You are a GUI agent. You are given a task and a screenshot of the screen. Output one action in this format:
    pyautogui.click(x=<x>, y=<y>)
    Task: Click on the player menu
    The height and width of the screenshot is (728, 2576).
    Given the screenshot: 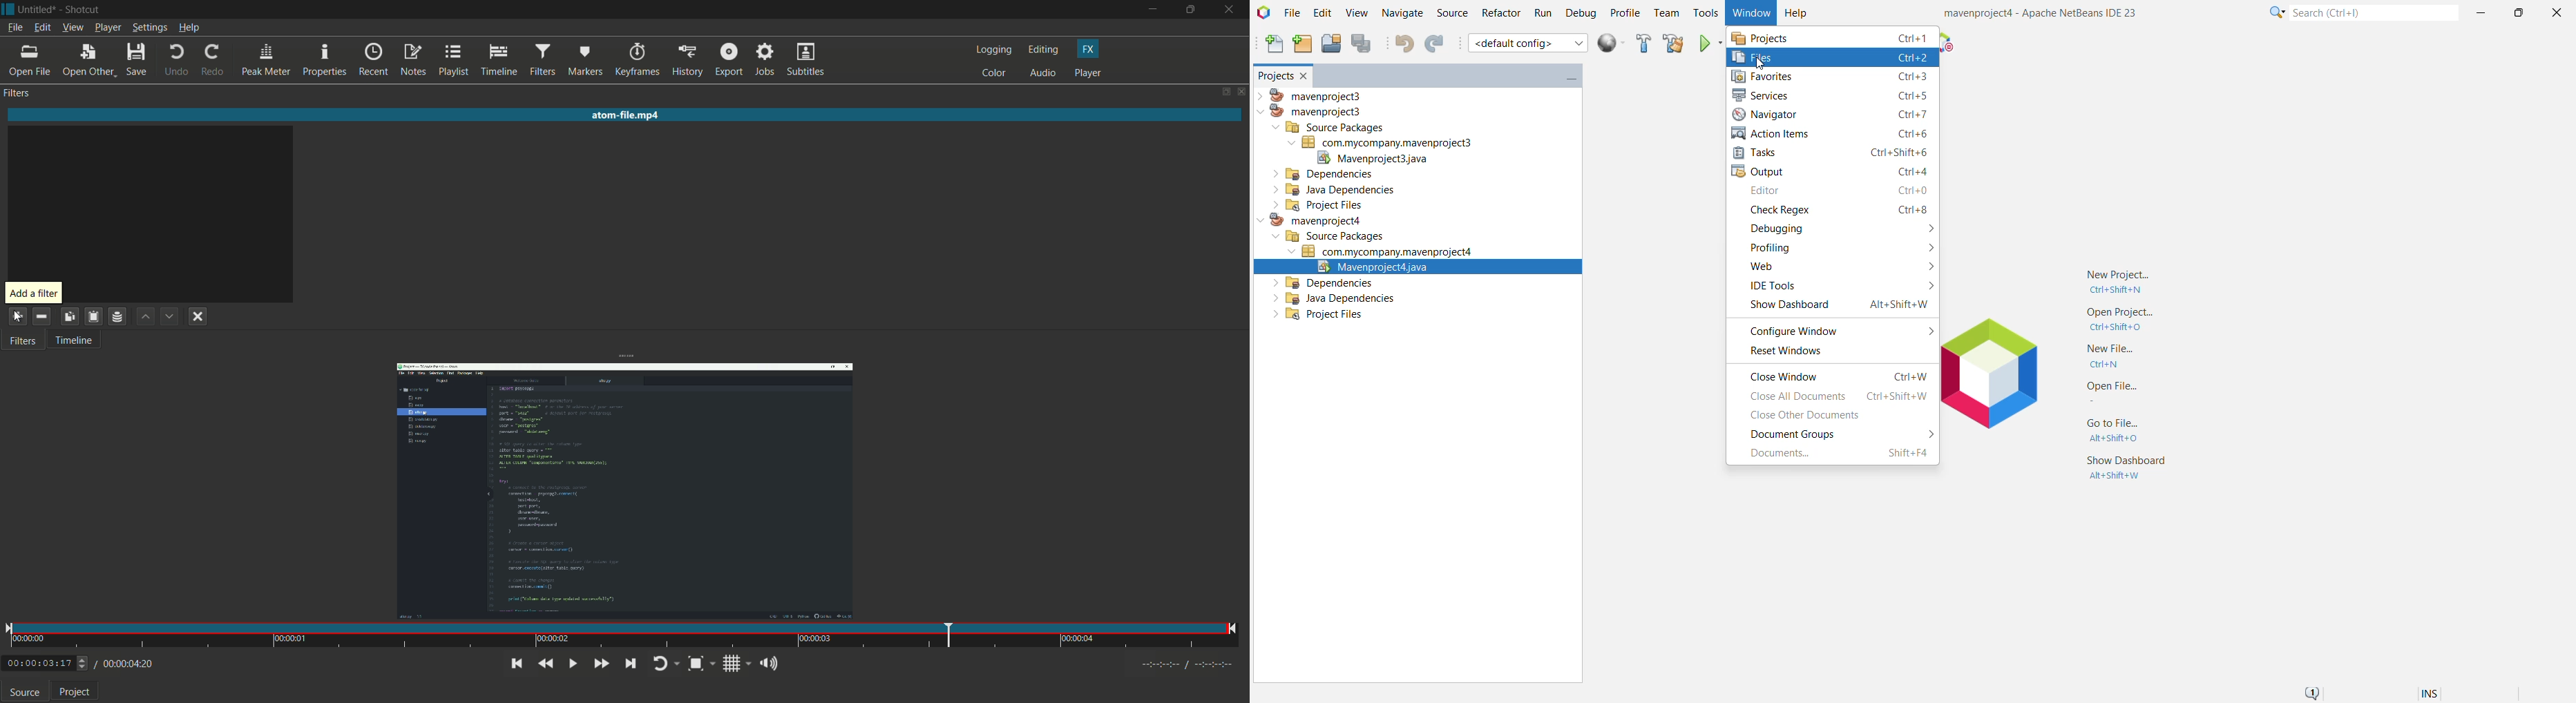 What is the action you would take?
    pyautogui.click(x=107, y=28)
    